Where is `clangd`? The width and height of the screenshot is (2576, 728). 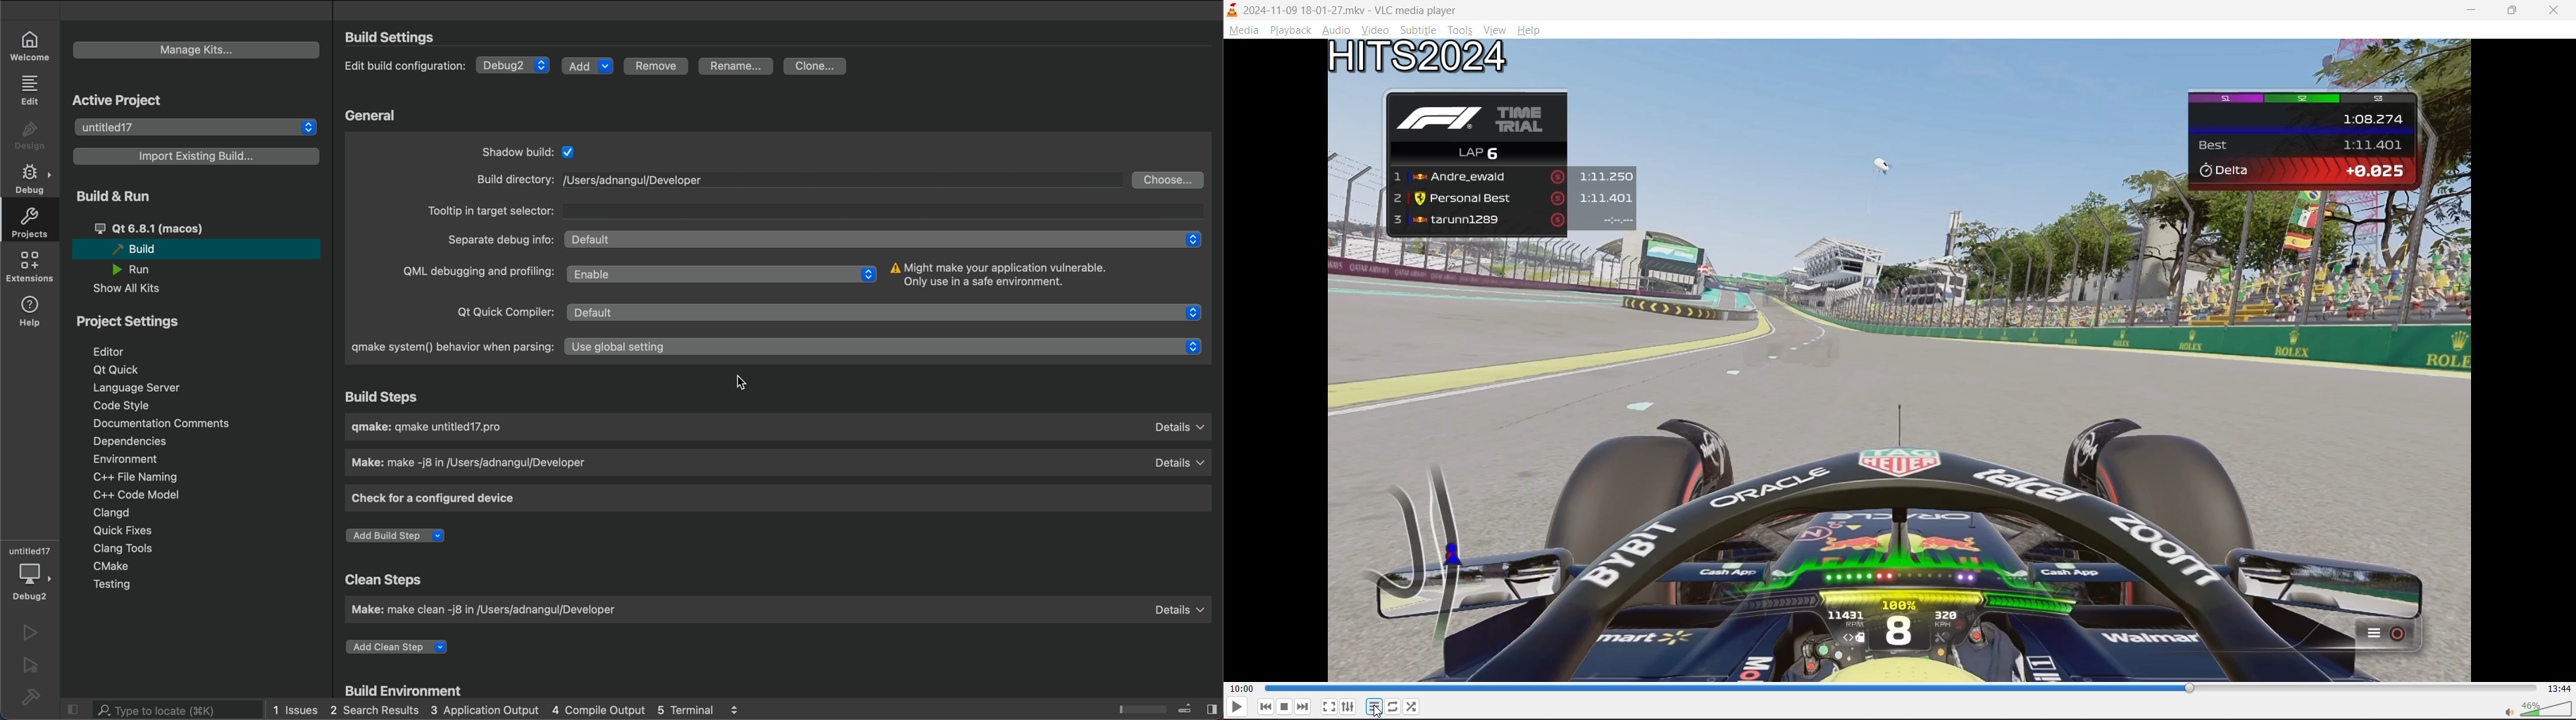
clangd is located at coordinates (121, 513).